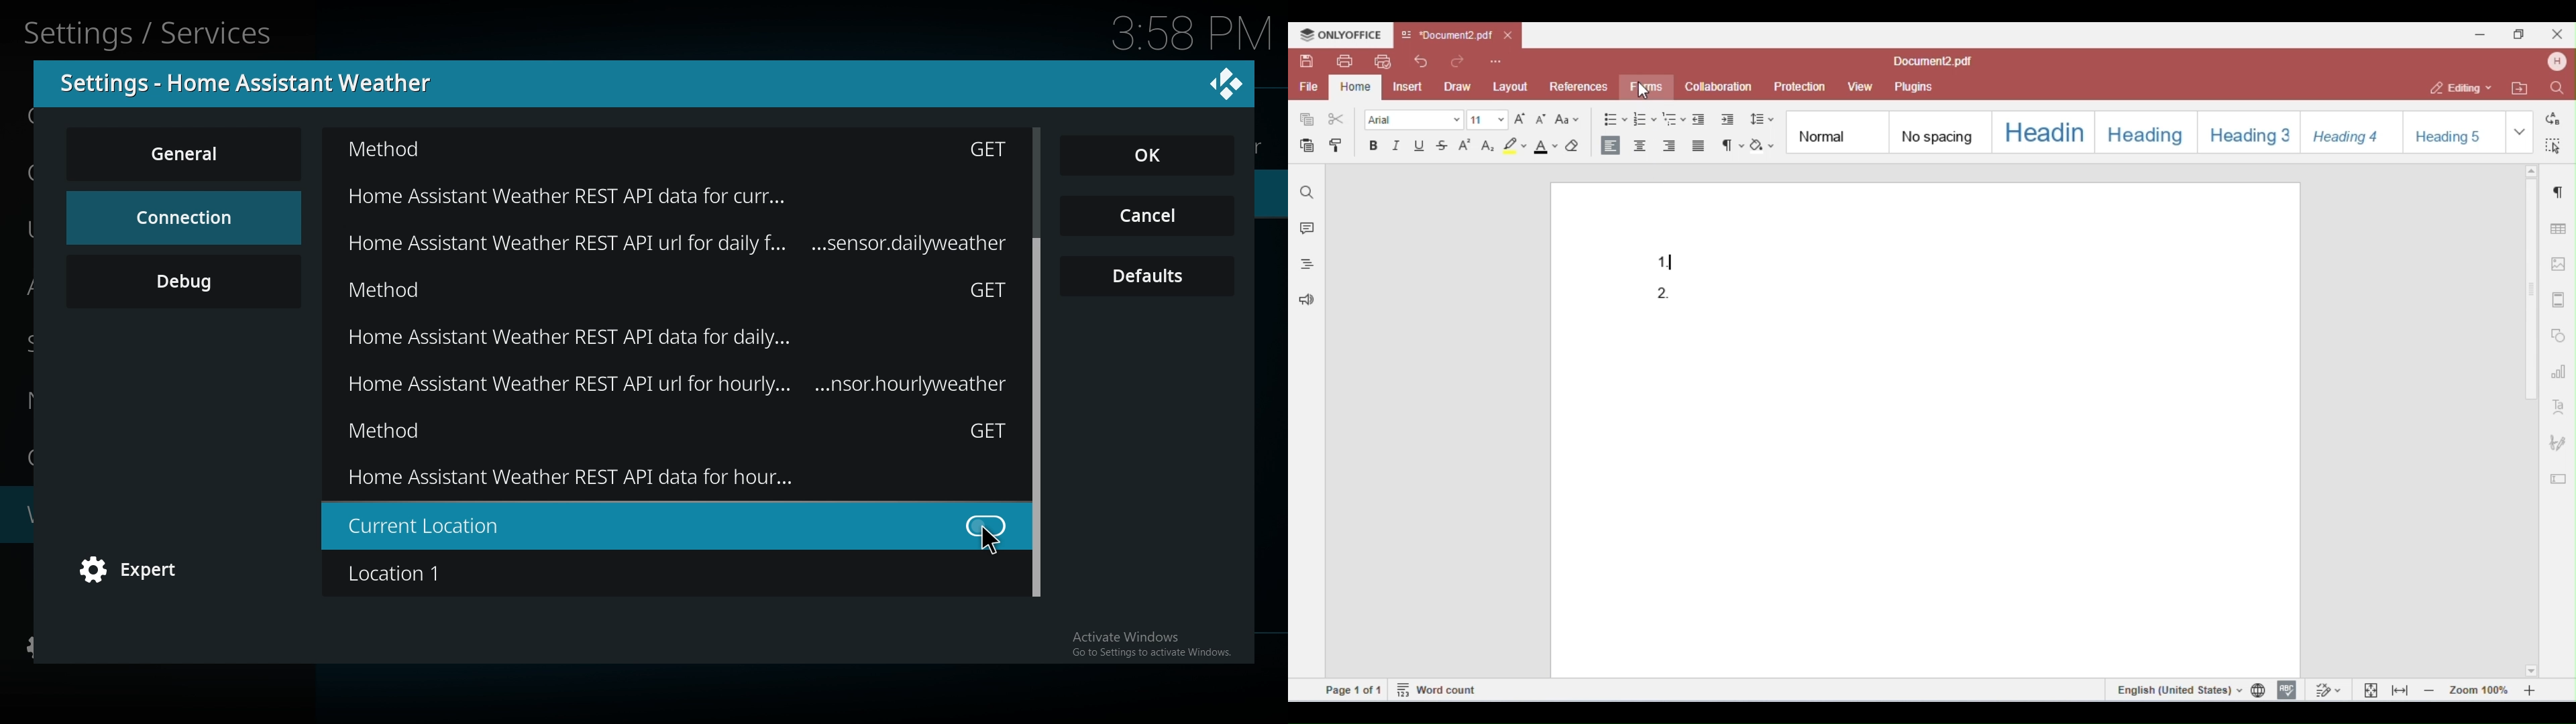 The height and width of the screenshot is (728, 2576). What do you see at coordinates (184, 281) in the screenshot?
I see `debug` at bounding box center [184, 281].